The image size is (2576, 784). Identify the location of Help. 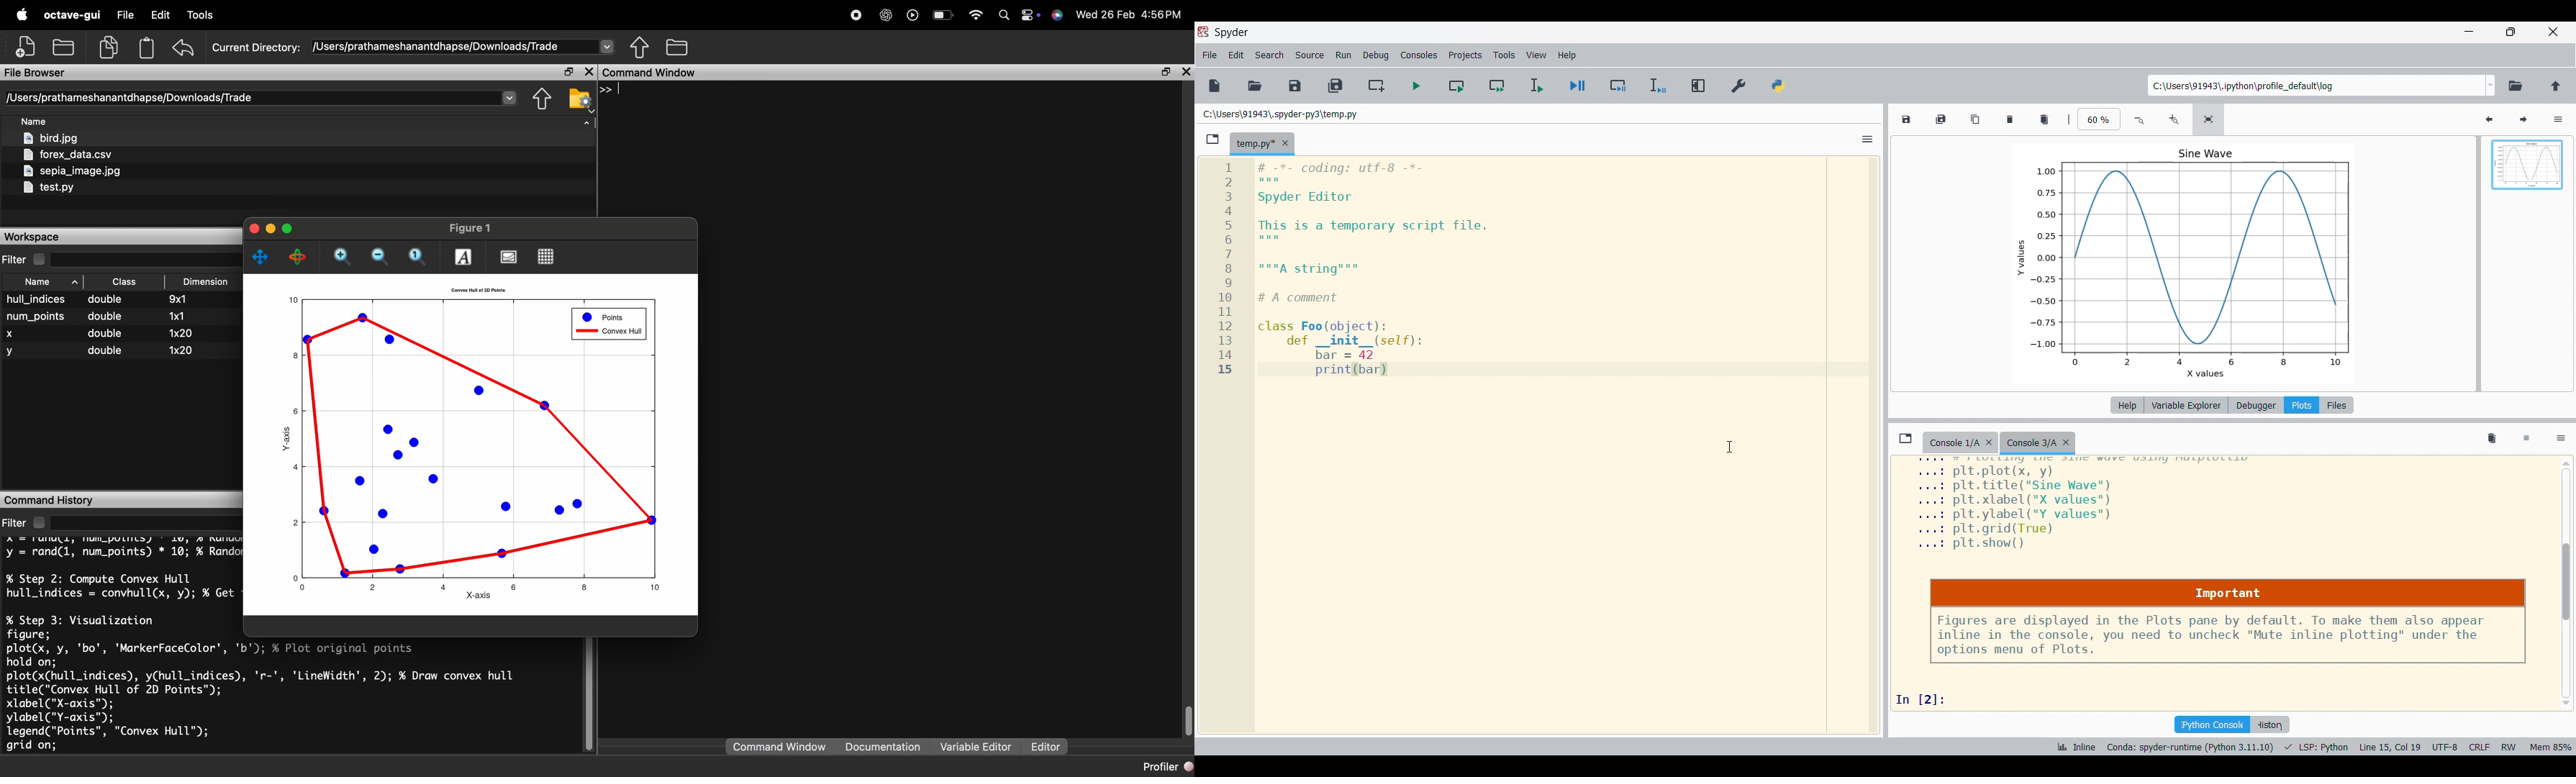
(345, 14).